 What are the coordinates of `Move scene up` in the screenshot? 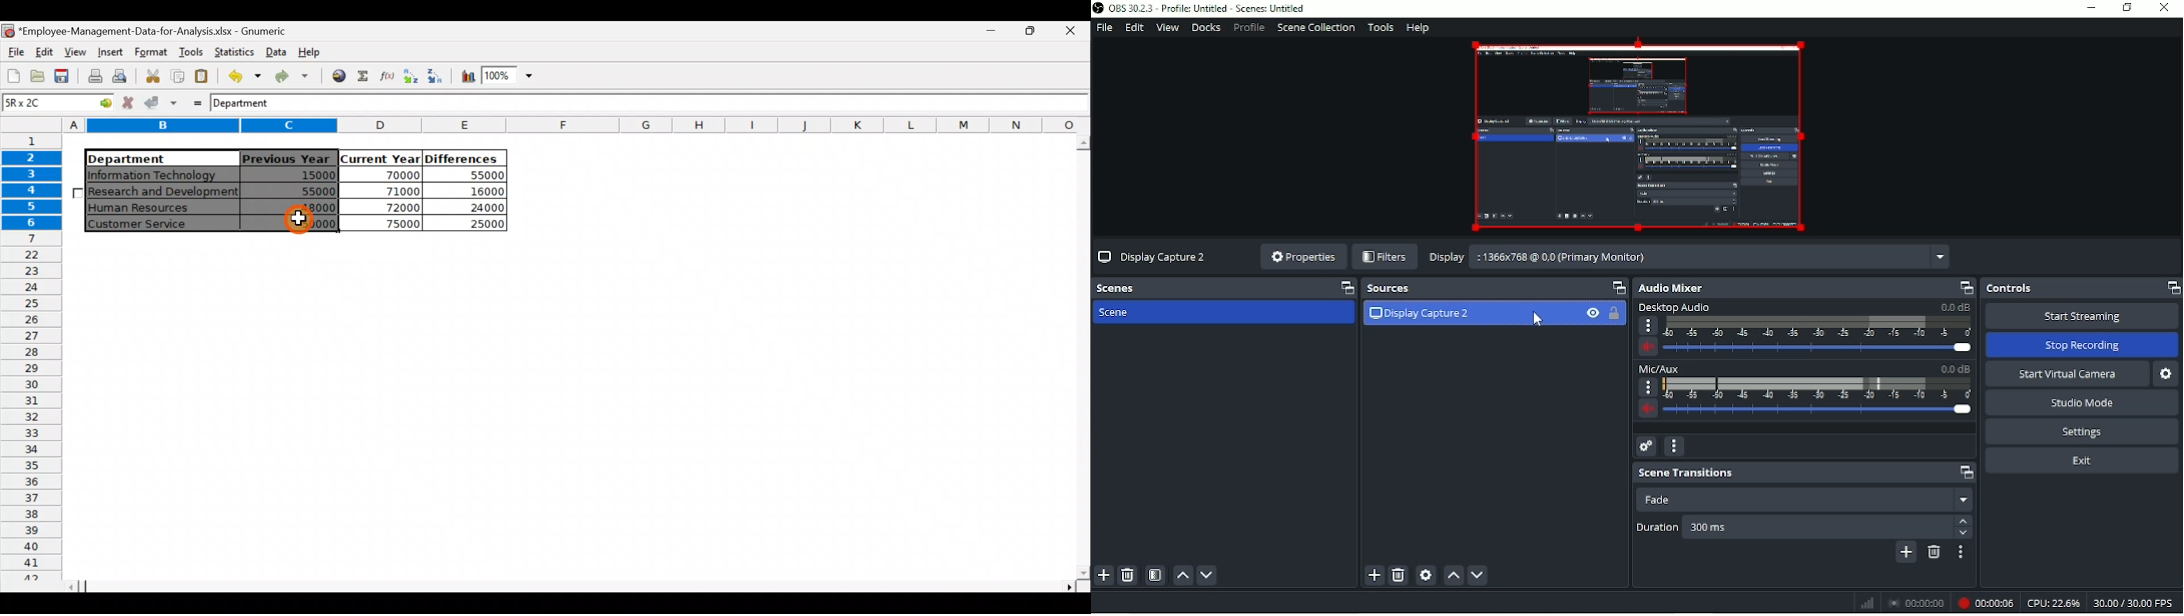 It's located at (1184, 576).